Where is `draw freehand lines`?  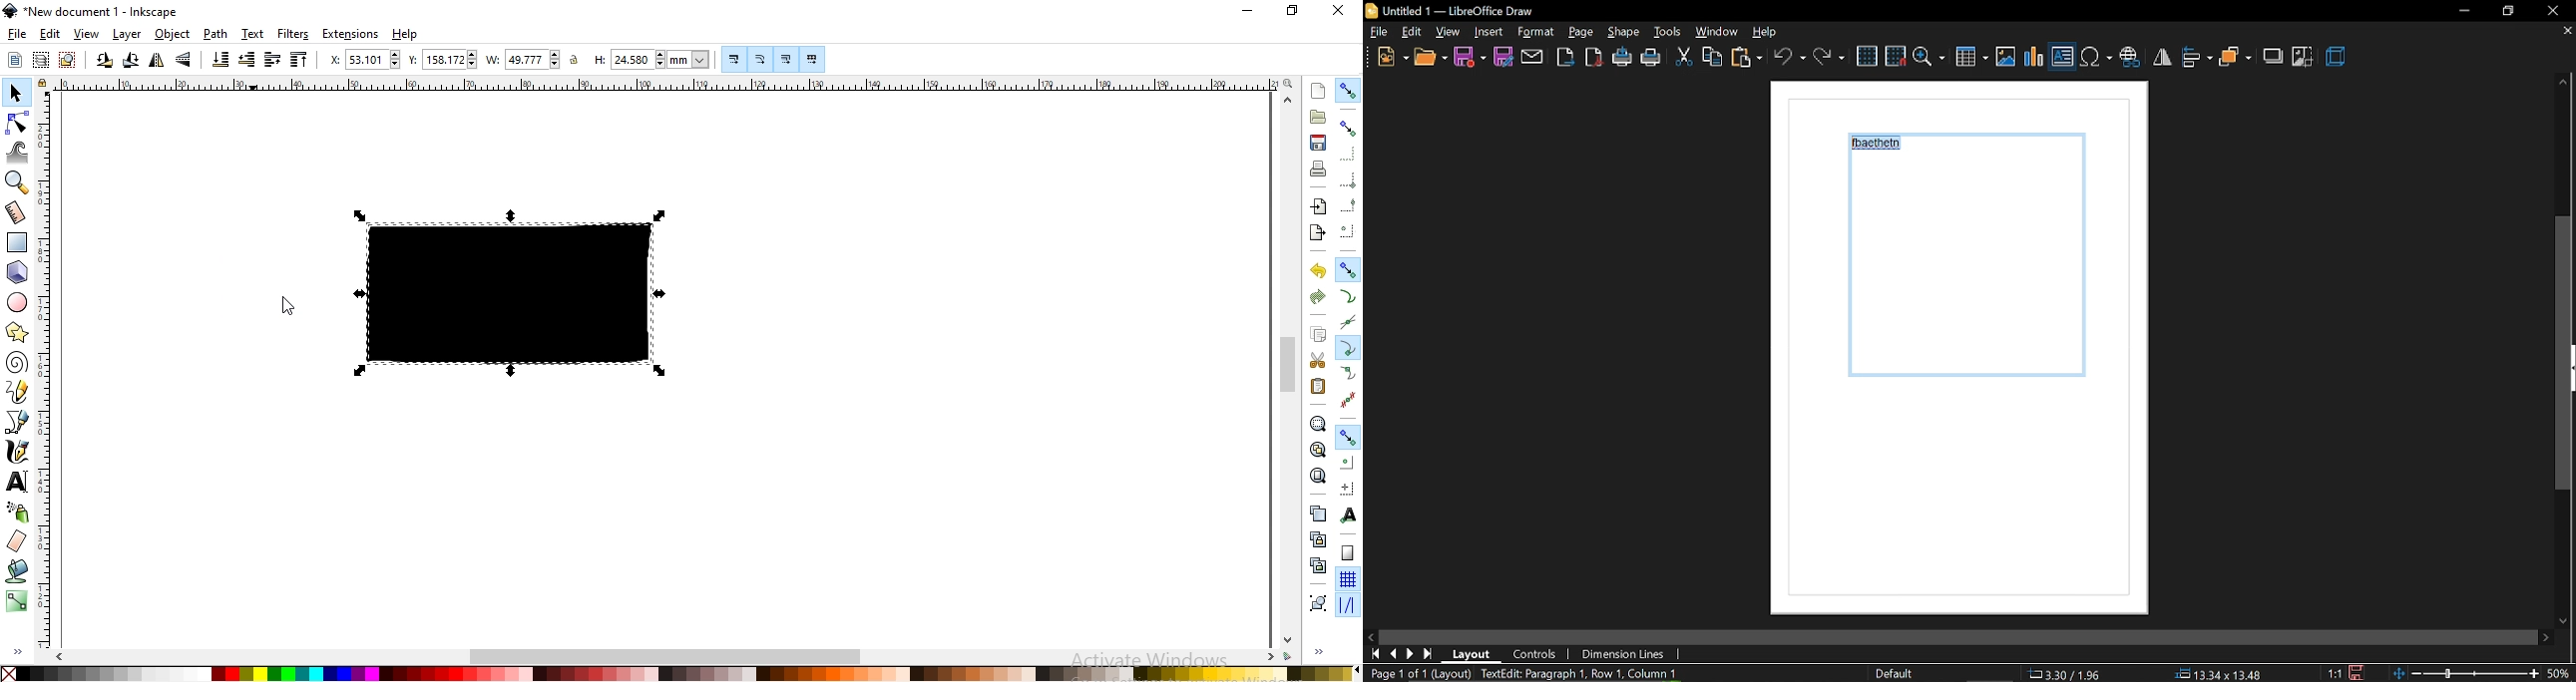 draw freehand lines is located at coordinates (20, 392).